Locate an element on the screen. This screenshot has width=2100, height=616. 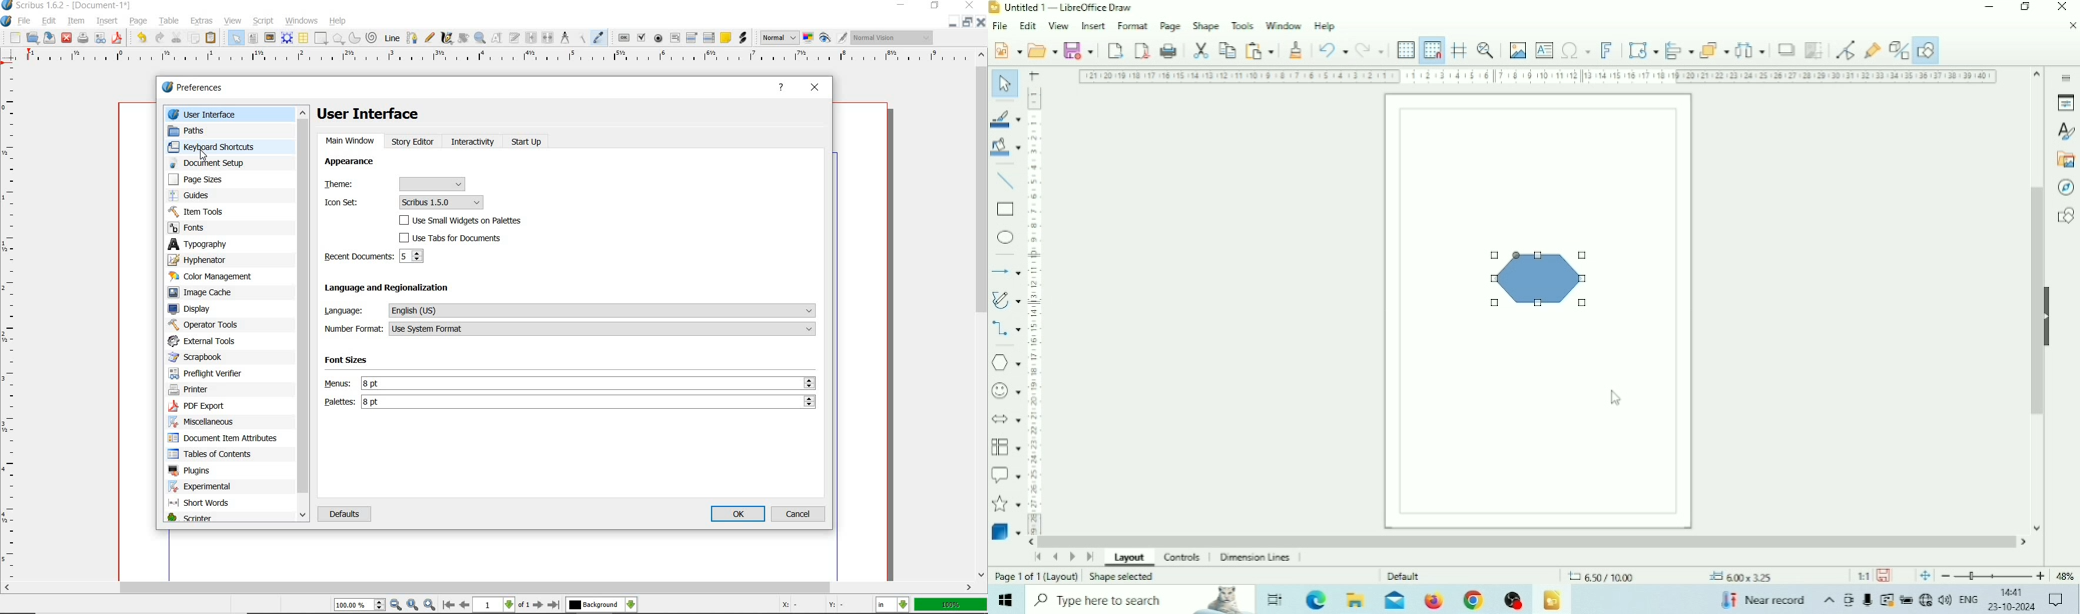
story editor is located at coordinates (414, 144).